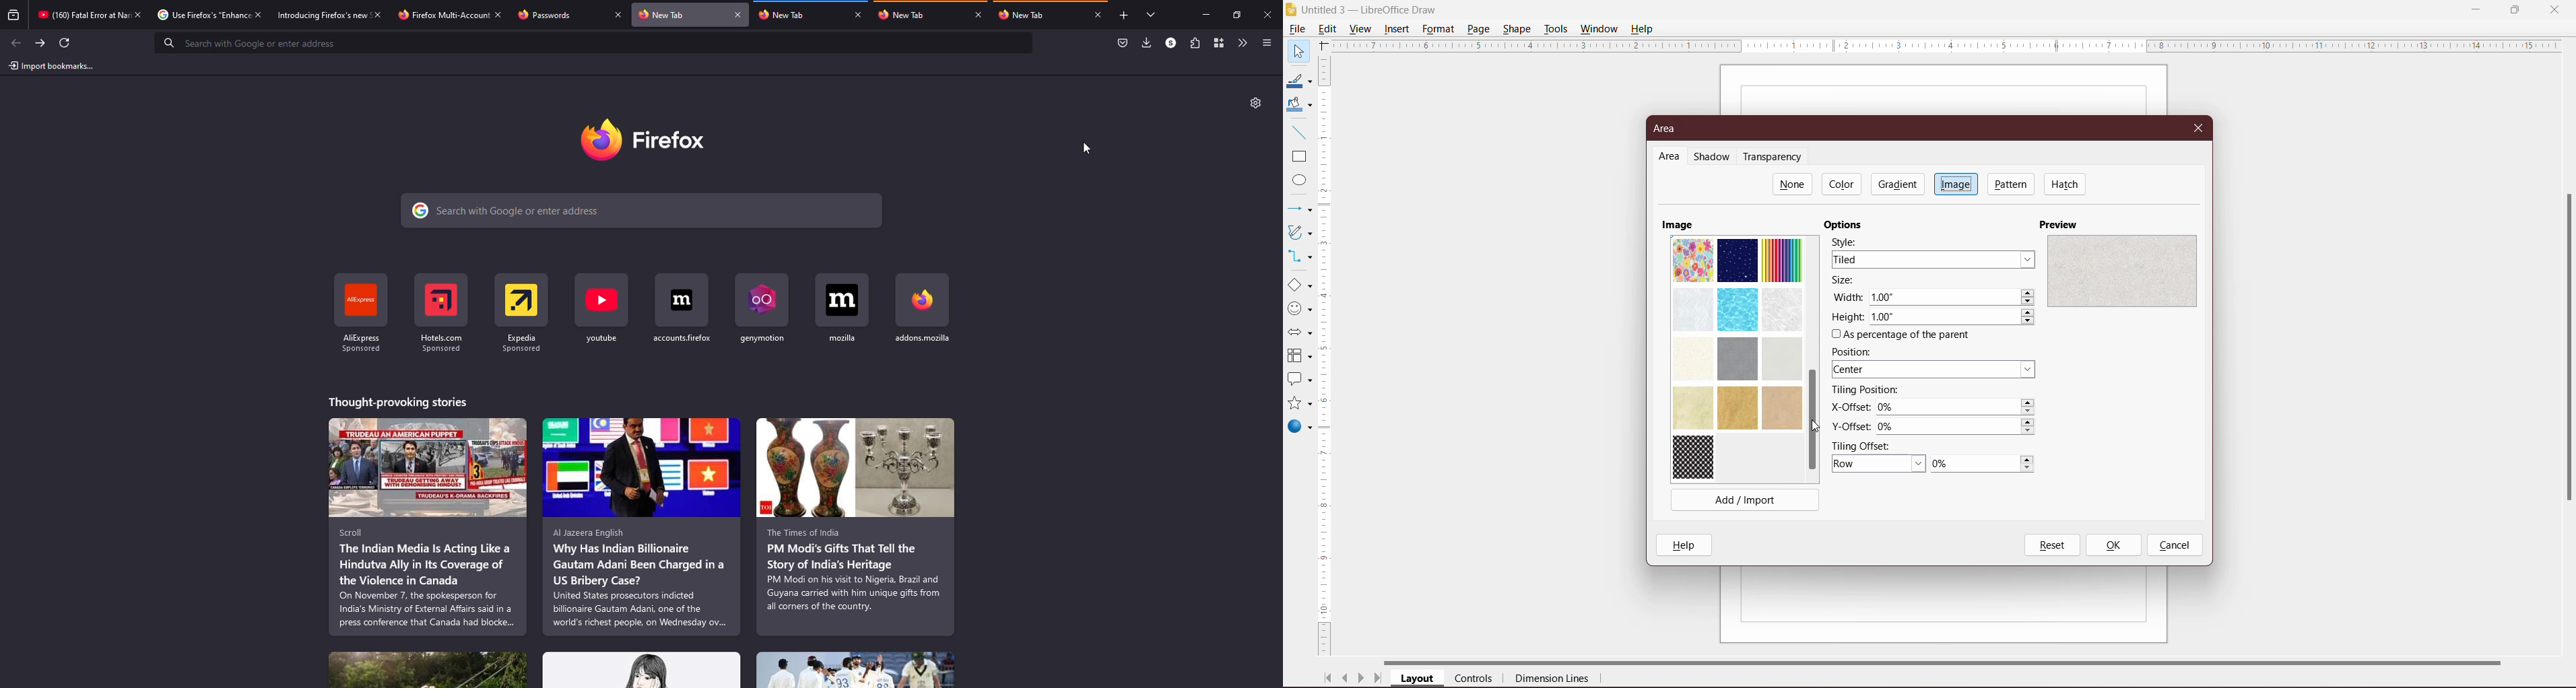  I want to click on Minimize, so click(2477, 8).